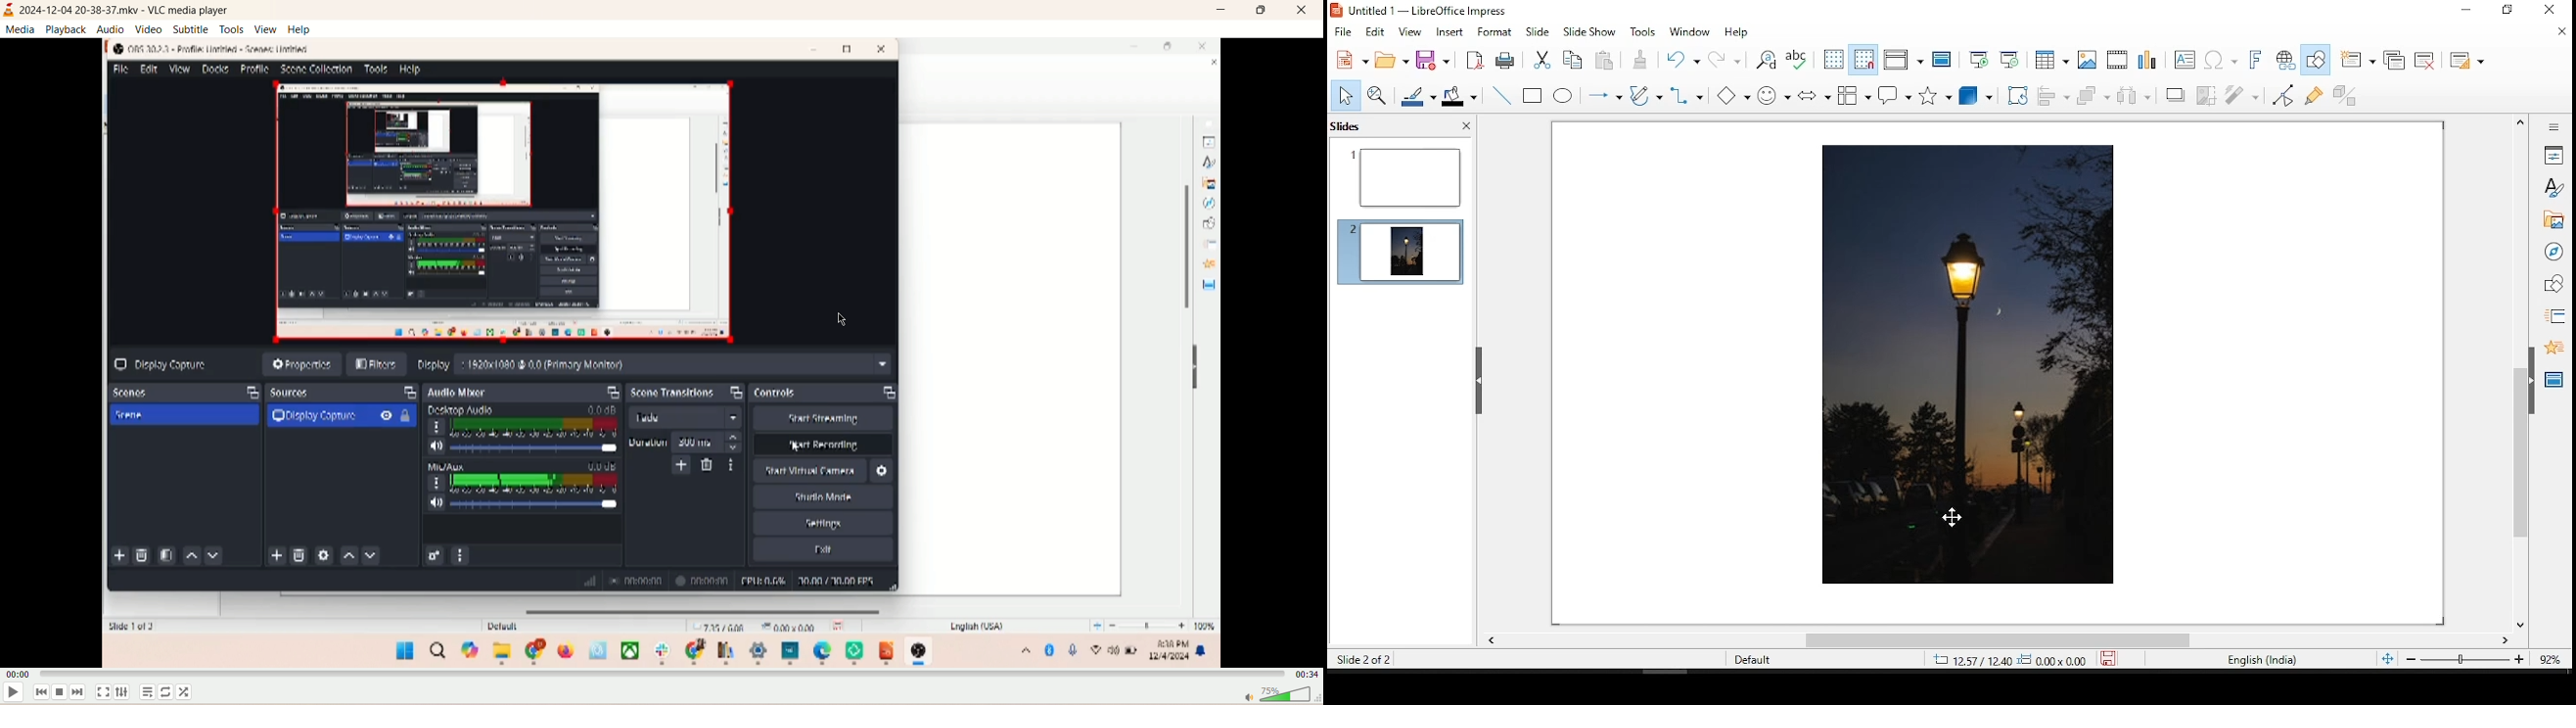 The height and width of the screenshot is (728, 2576). I want to click on scroll bar, so click(2520, 373).